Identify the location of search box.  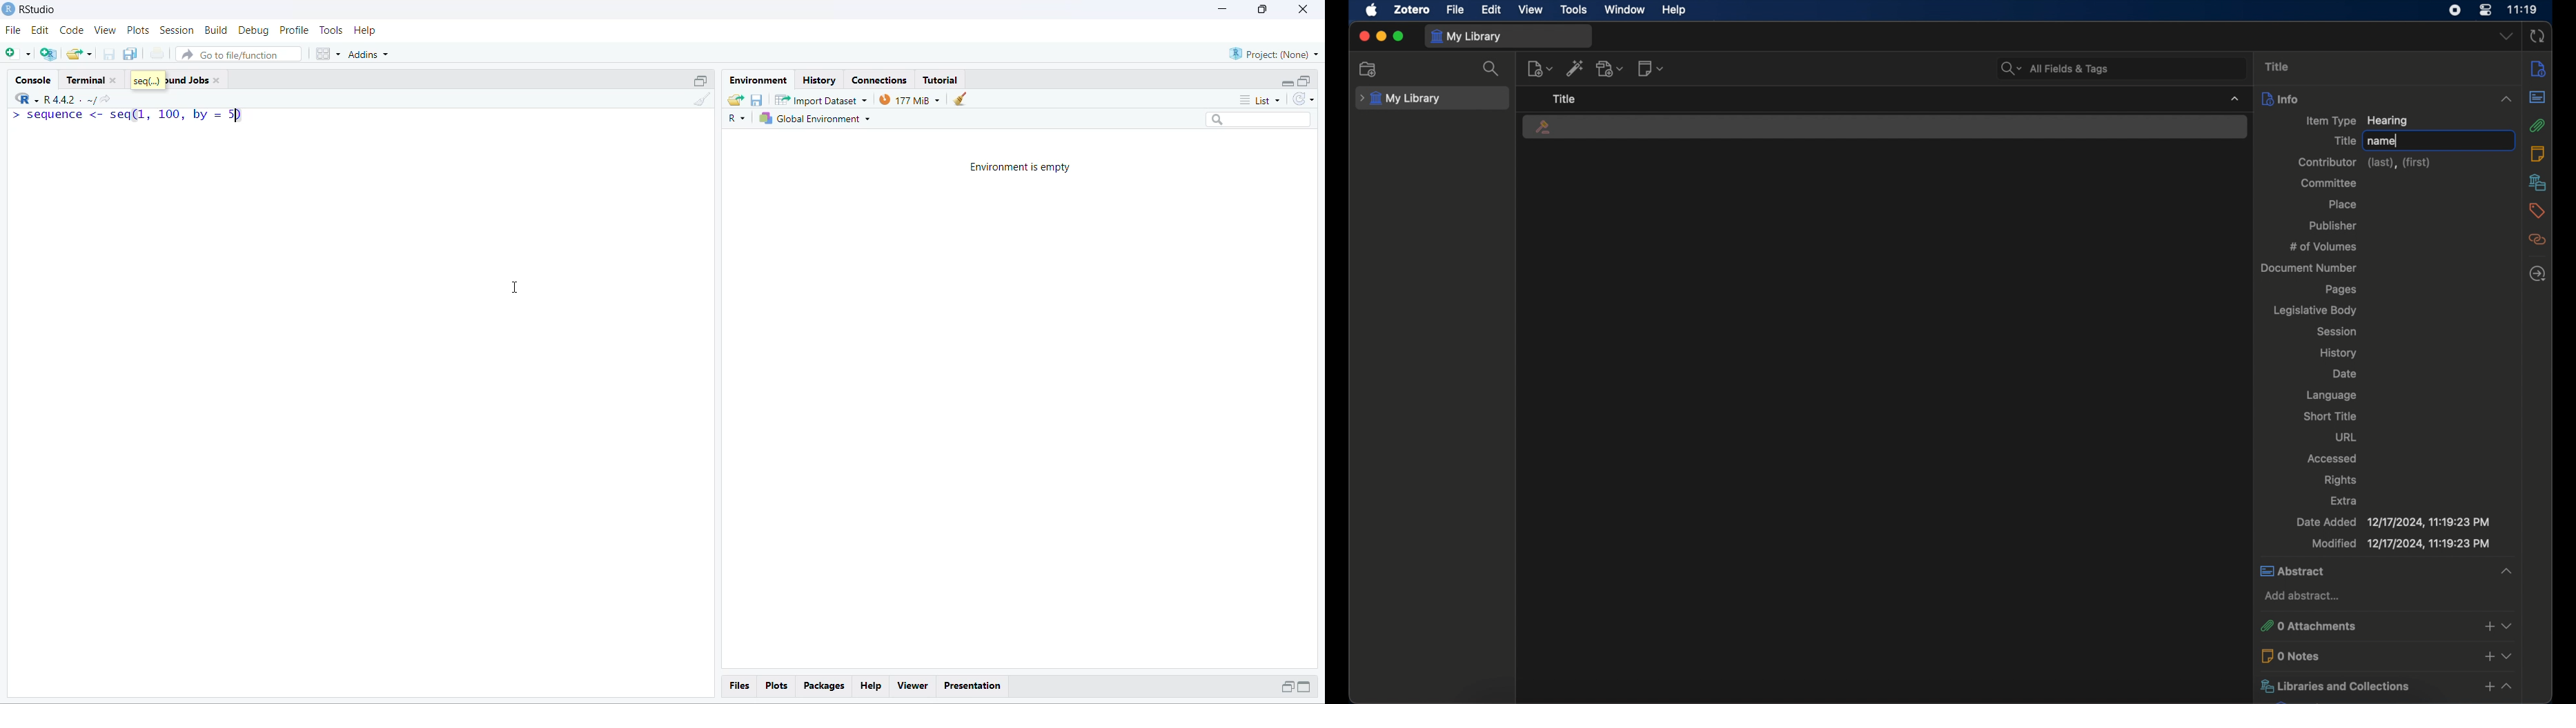
(1261, 119).